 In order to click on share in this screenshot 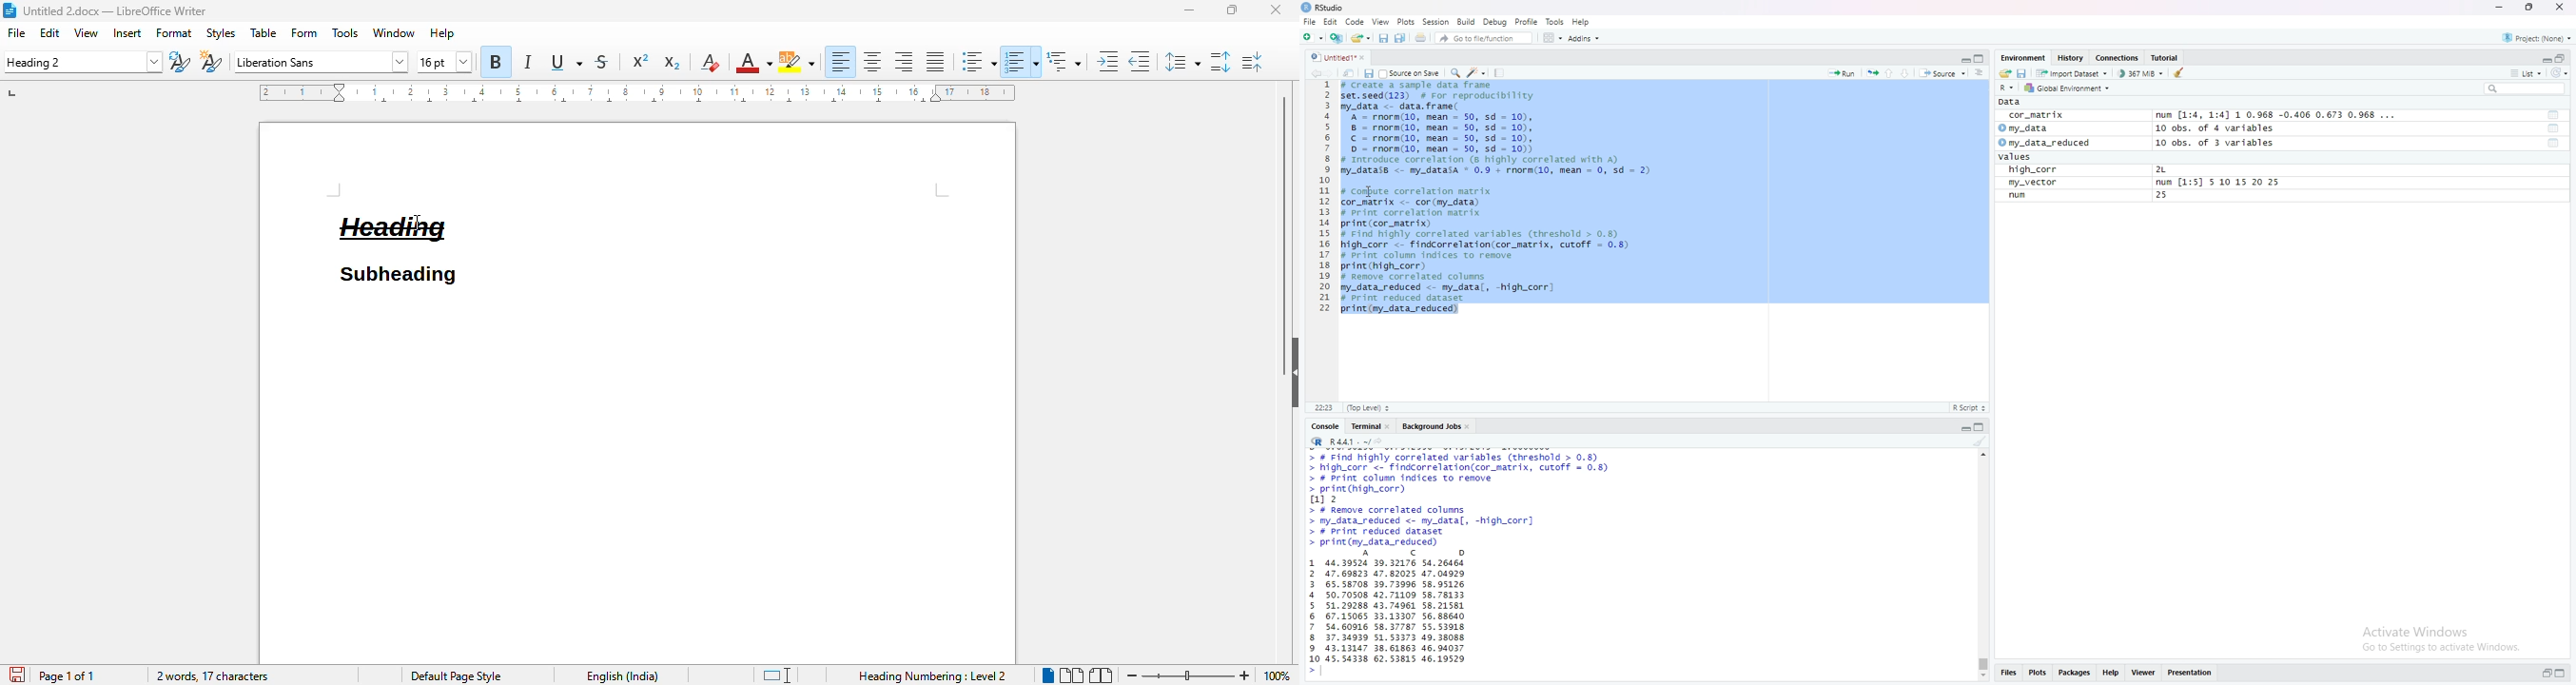, I will do `click(2006, 73)`.